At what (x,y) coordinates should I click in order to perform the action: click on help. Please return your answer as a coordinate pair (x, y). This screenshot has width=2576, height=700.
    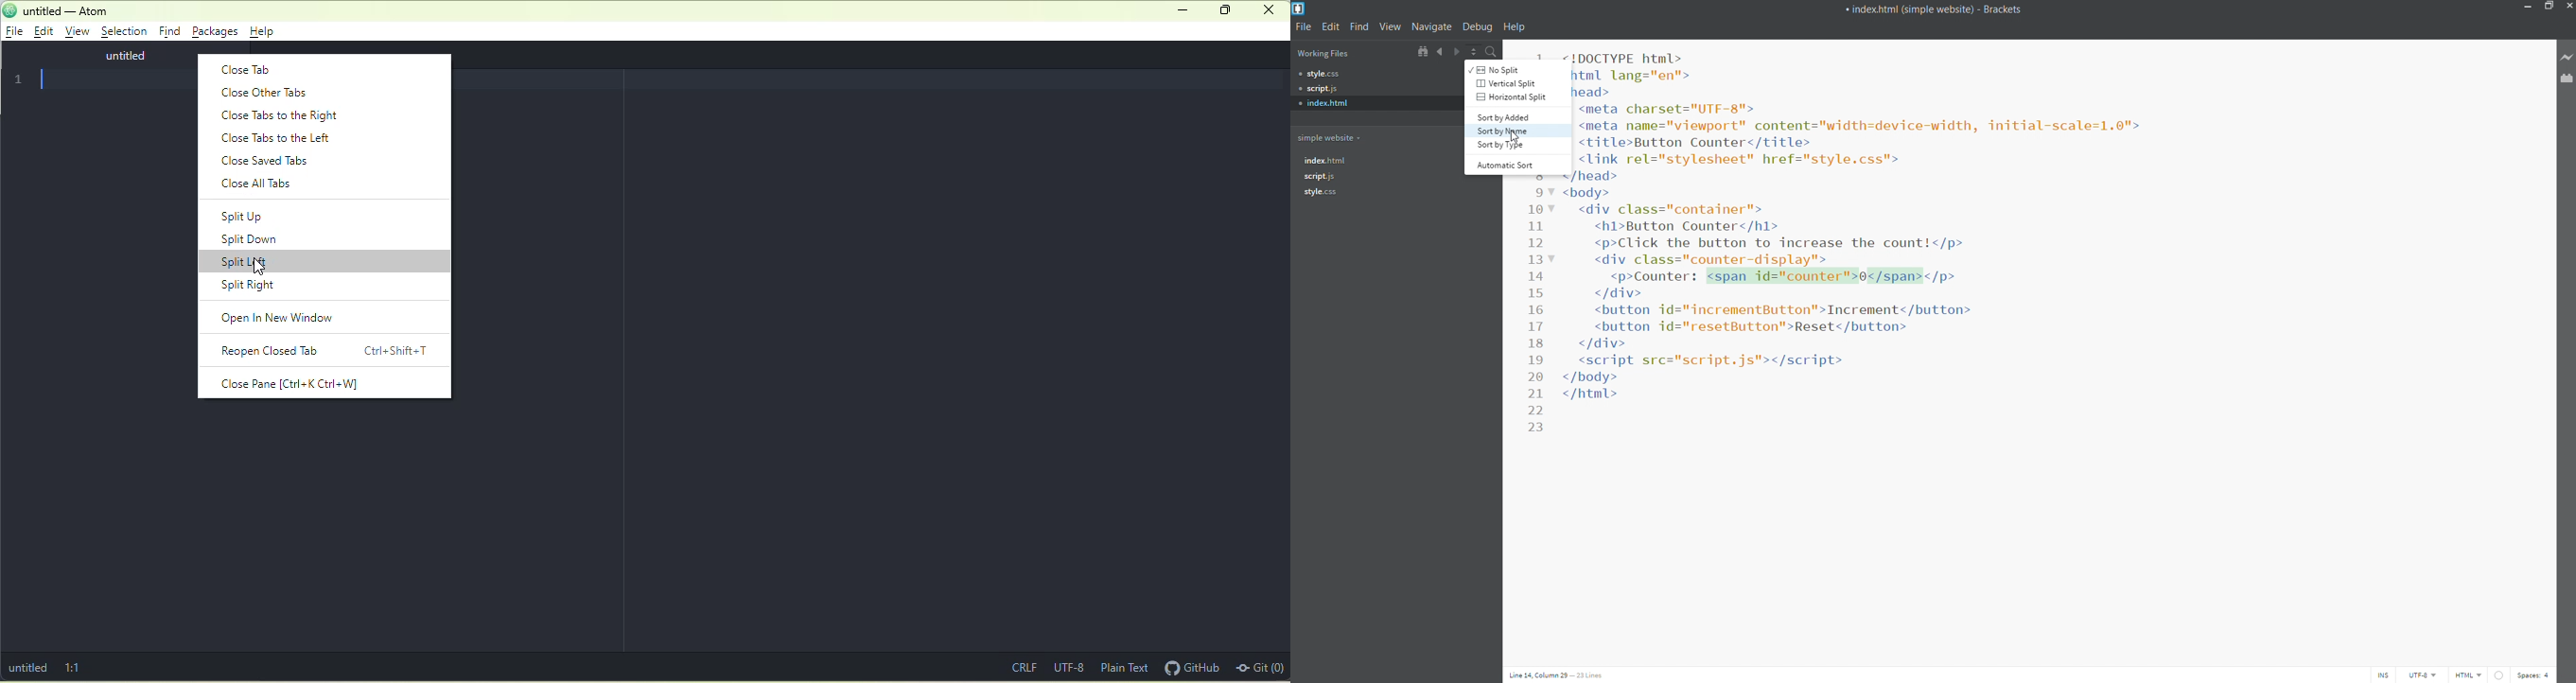
    Looking at the image, I should click on (1514, 28).